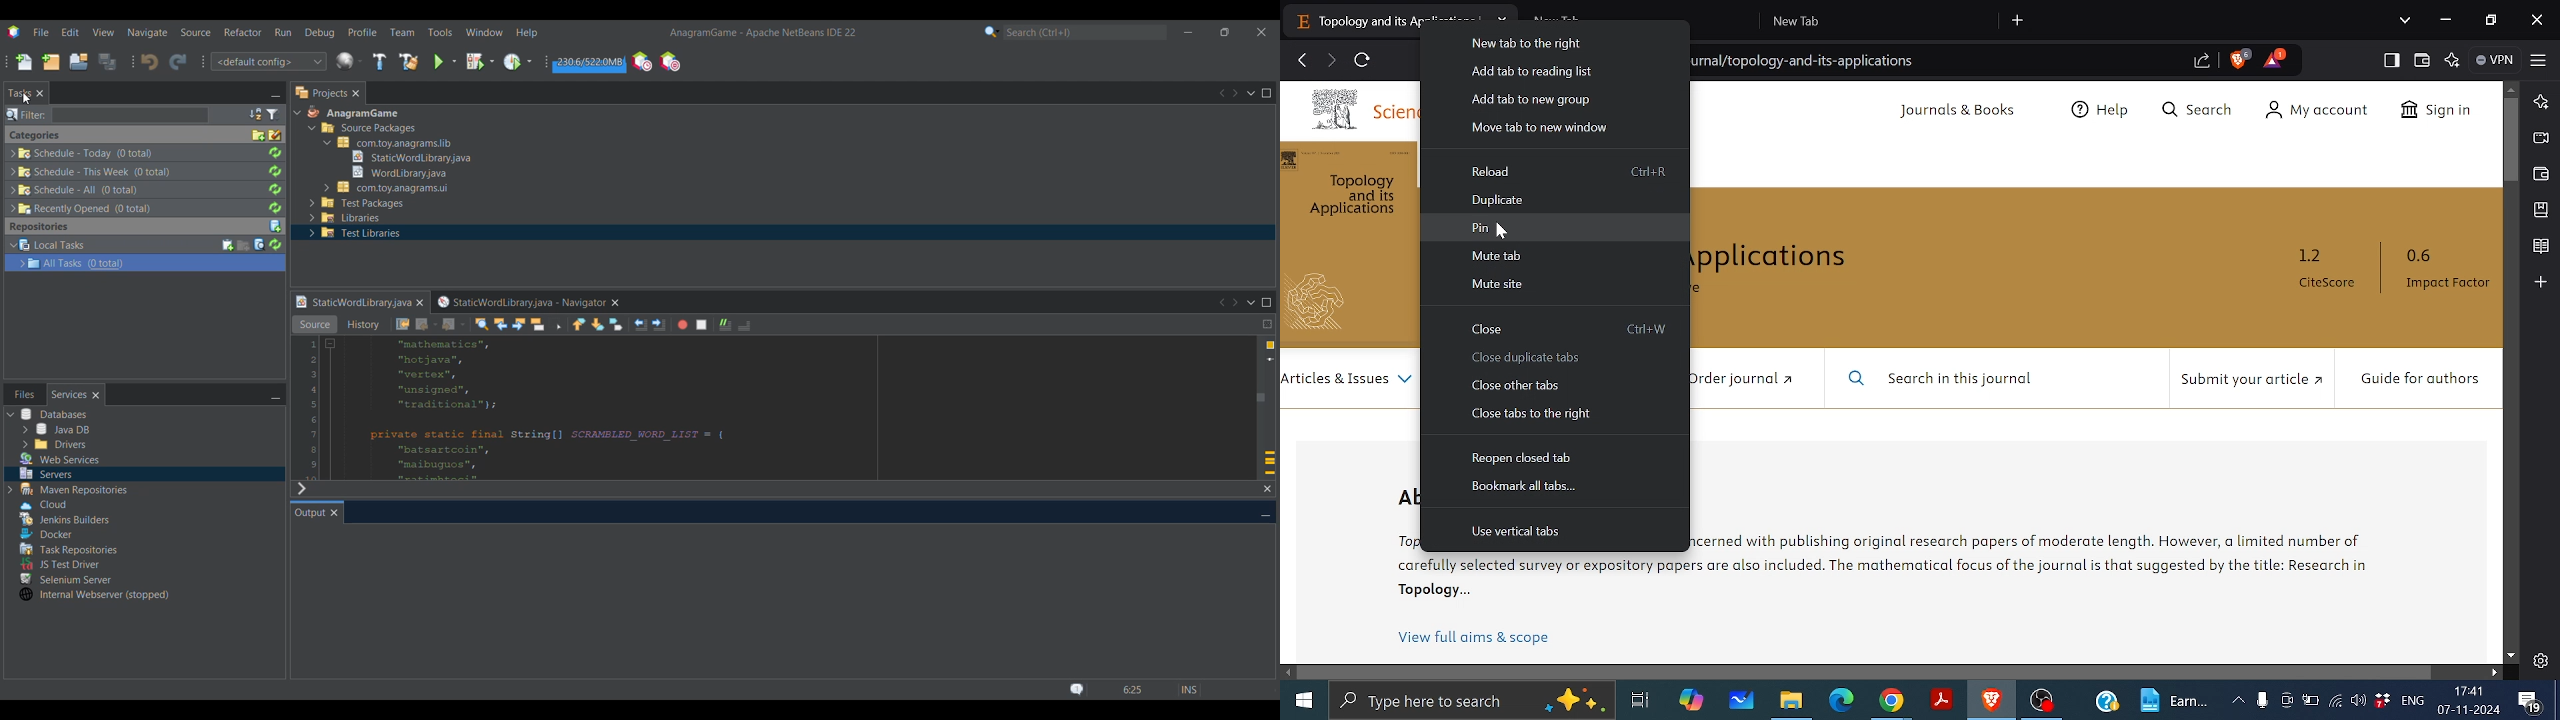  What do you see at coordinates (1991, 701) in the screenshot?
I see `Brave browser` at bounding box center [1991, 701].